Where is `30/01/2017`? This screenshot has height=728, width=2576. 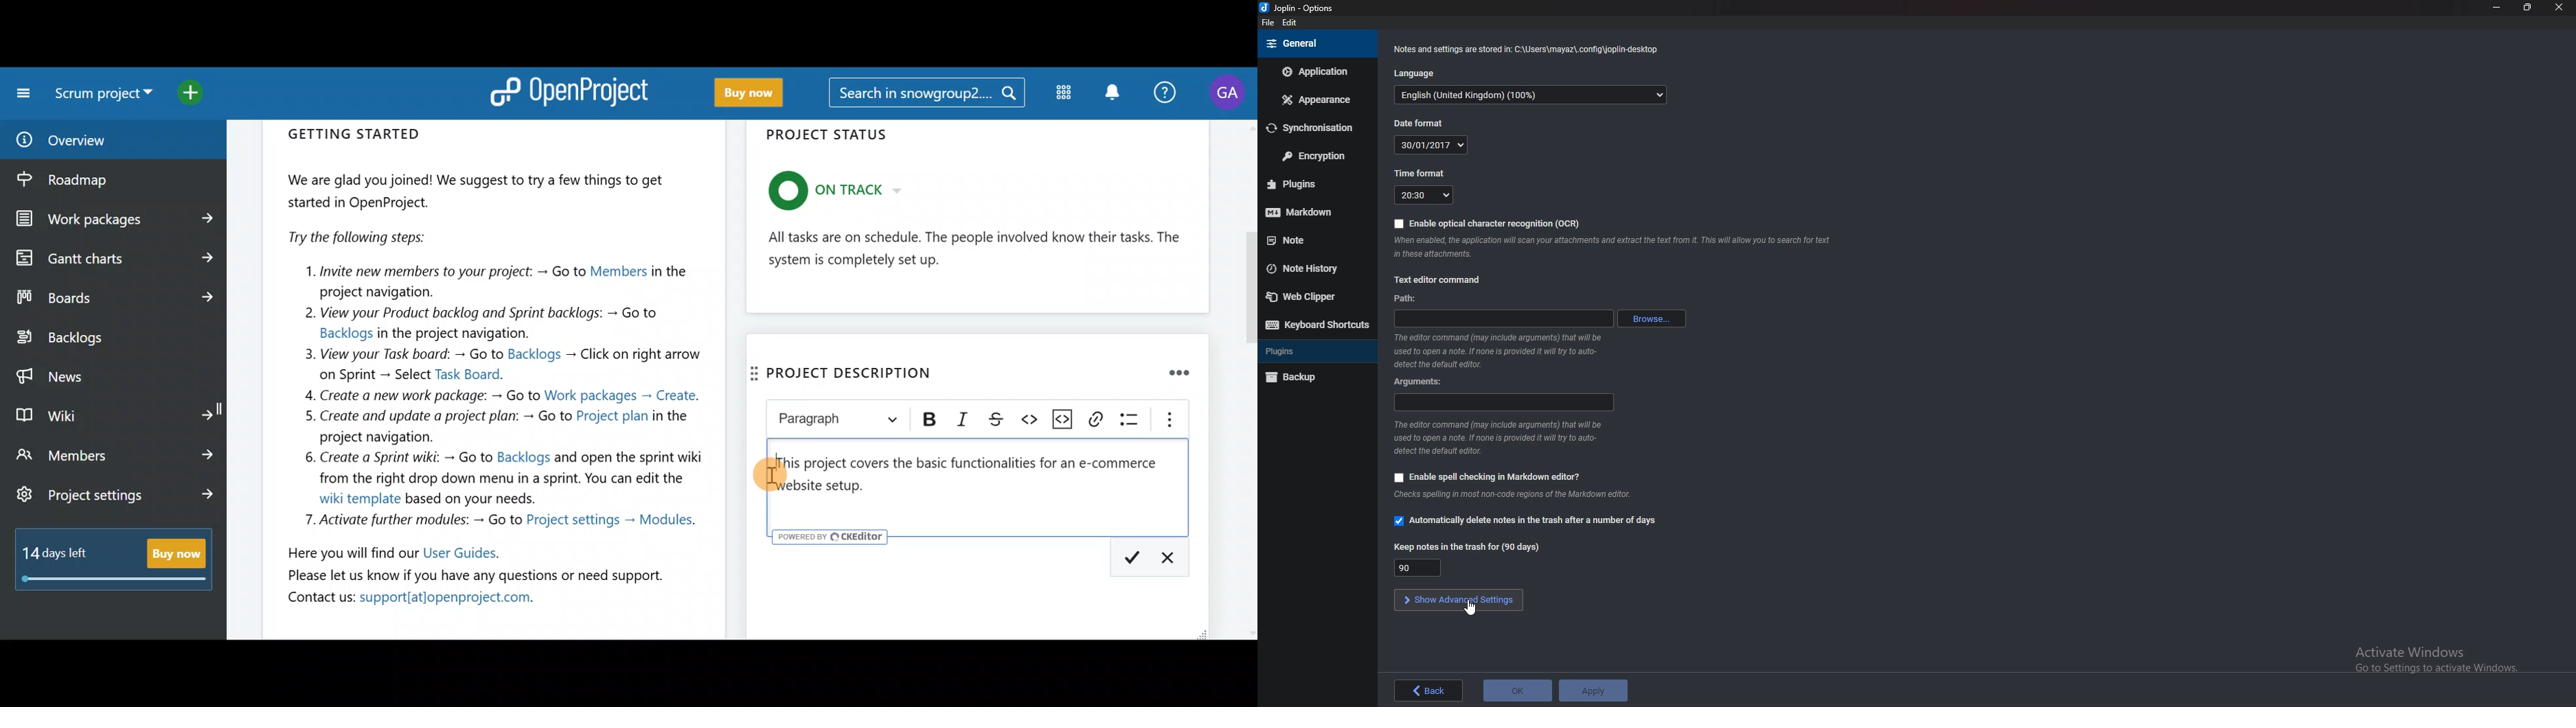 30/01/2017 is located at coordinates (1431, 145).